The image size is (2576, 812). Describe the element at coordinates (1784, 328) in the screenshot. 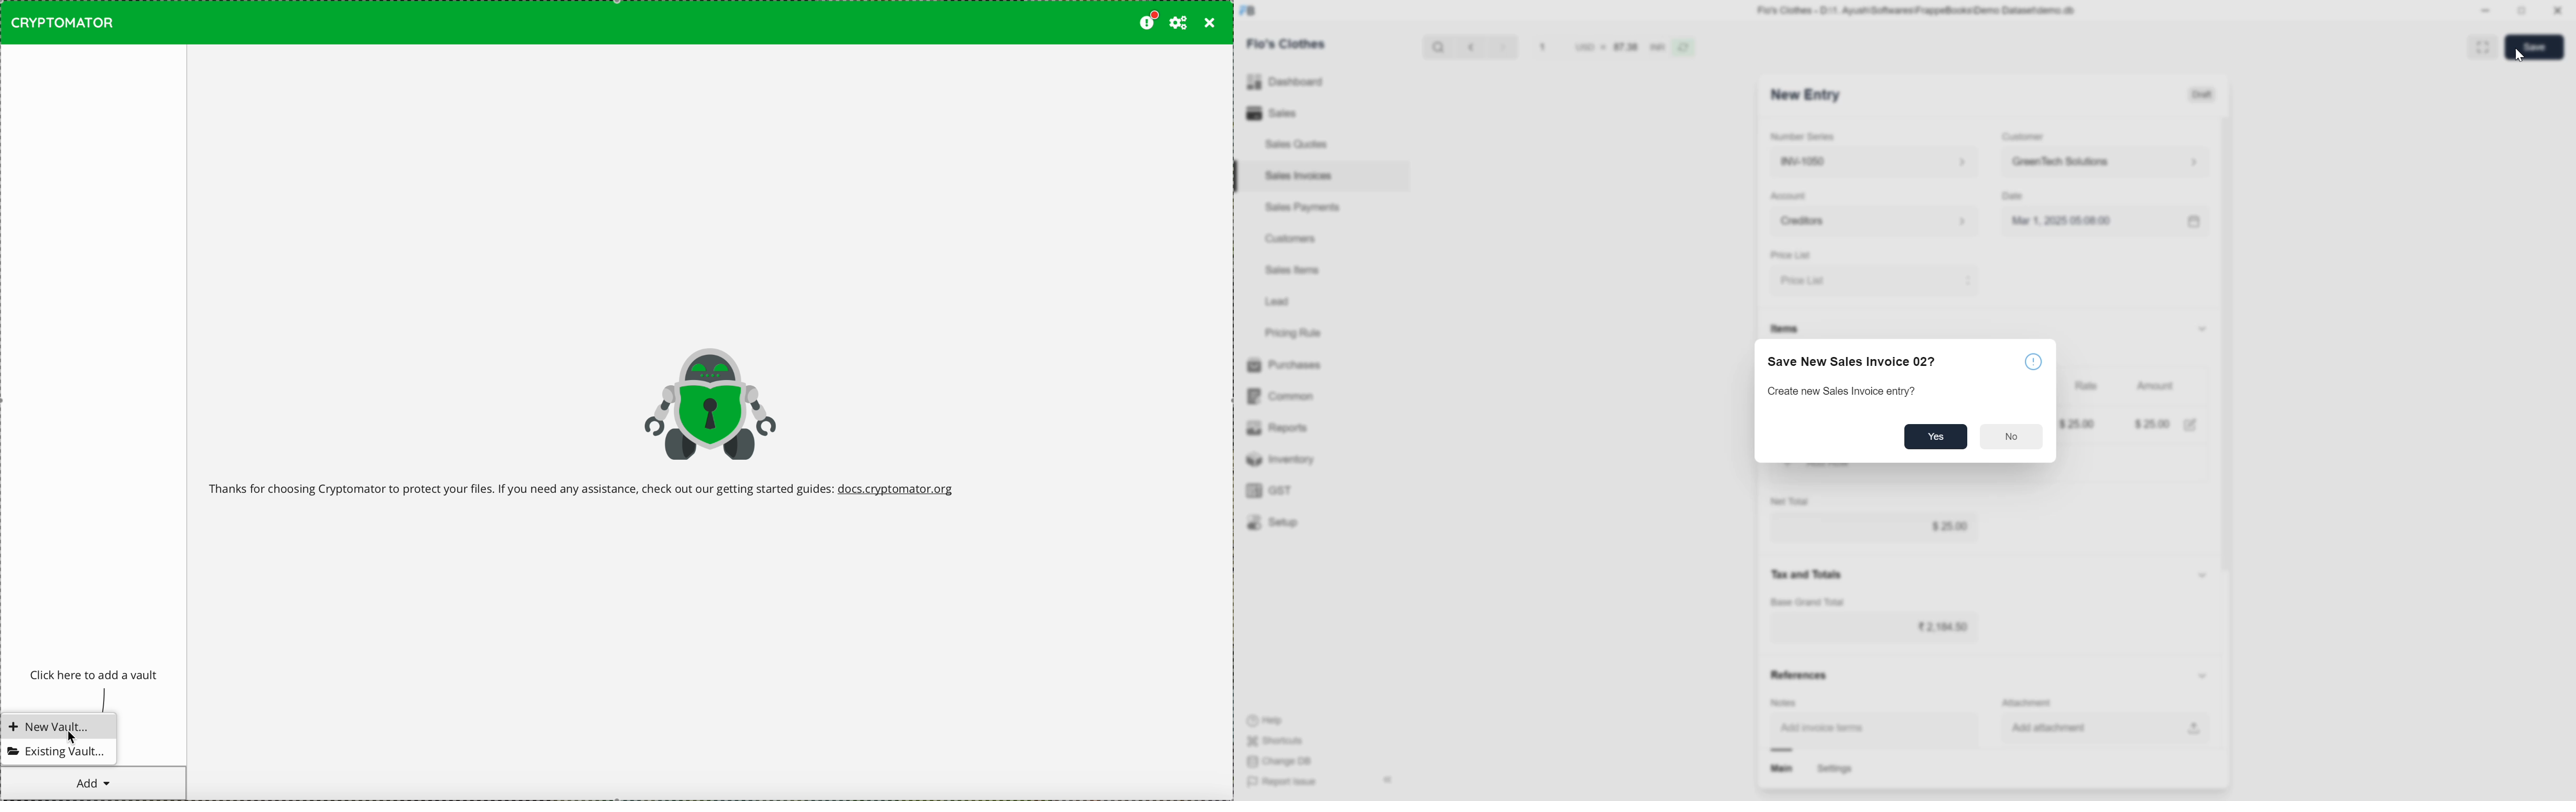

I see `Items` at that location.